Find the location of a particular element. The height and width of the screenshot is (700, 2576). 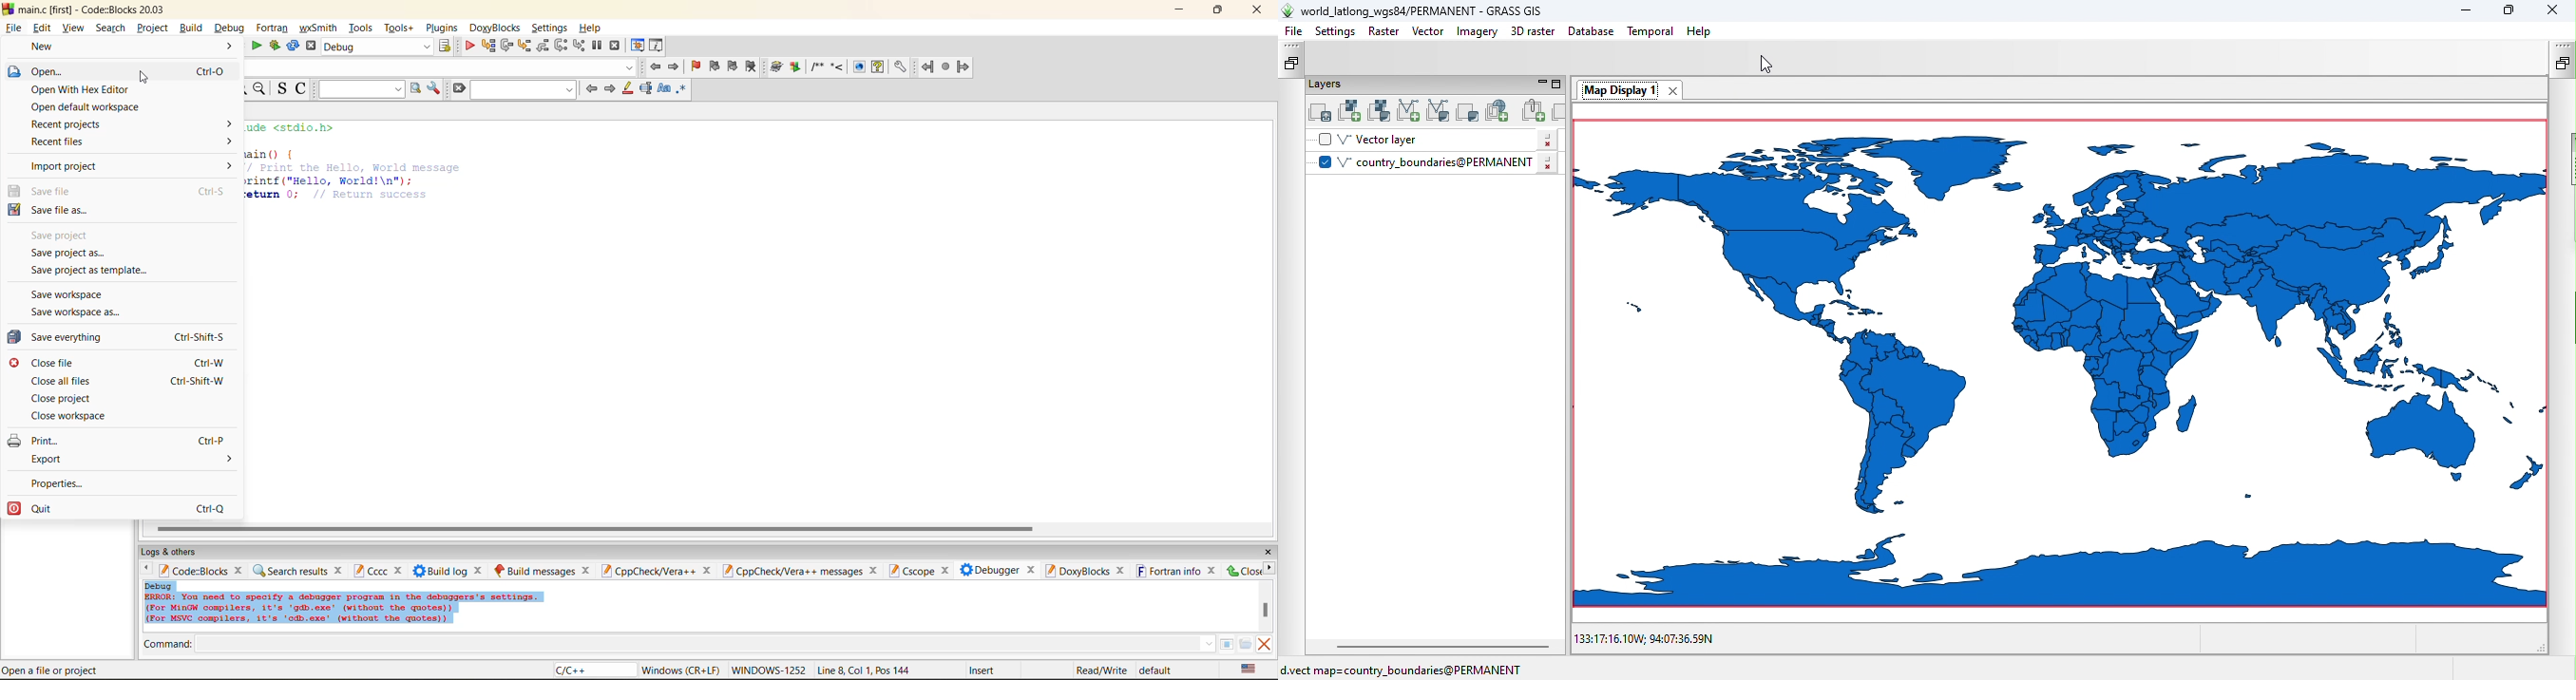

step into instruction is located at coordinates (578, 46).